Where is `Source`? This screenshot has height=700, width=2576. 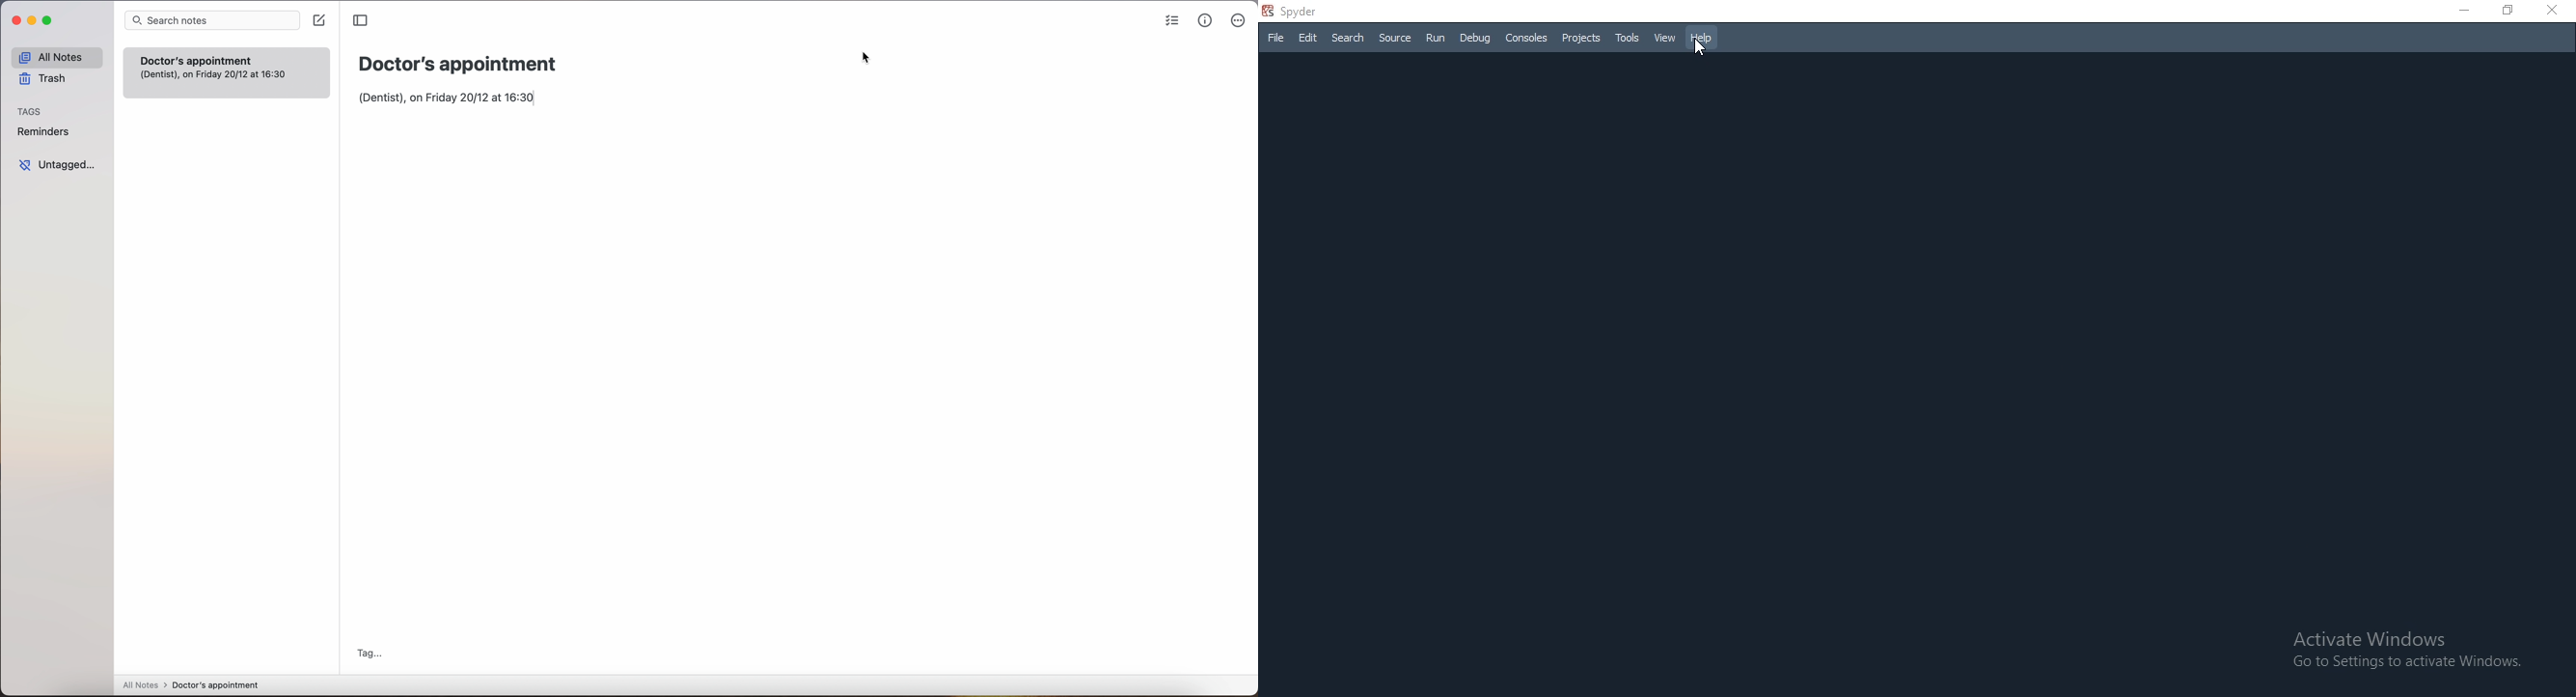
Source is located at coordinates (1394, 40).